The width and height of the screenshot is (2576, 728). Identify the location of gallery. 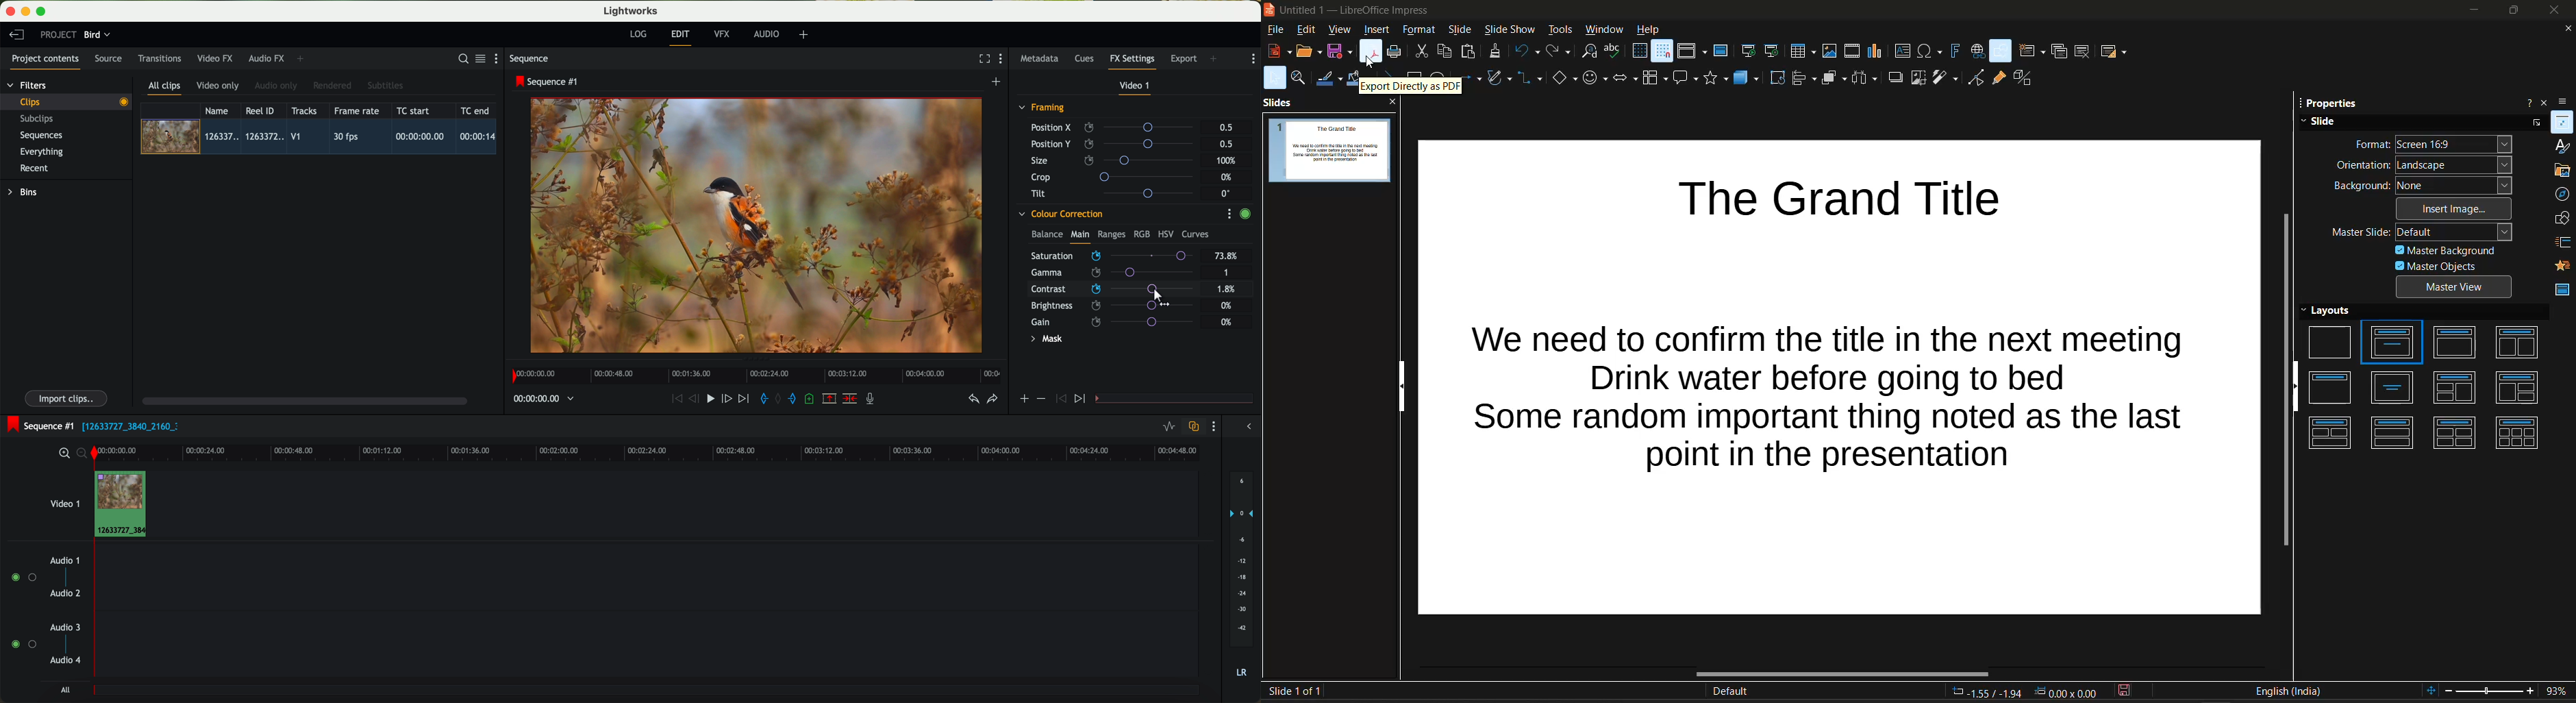
(2560, 171).